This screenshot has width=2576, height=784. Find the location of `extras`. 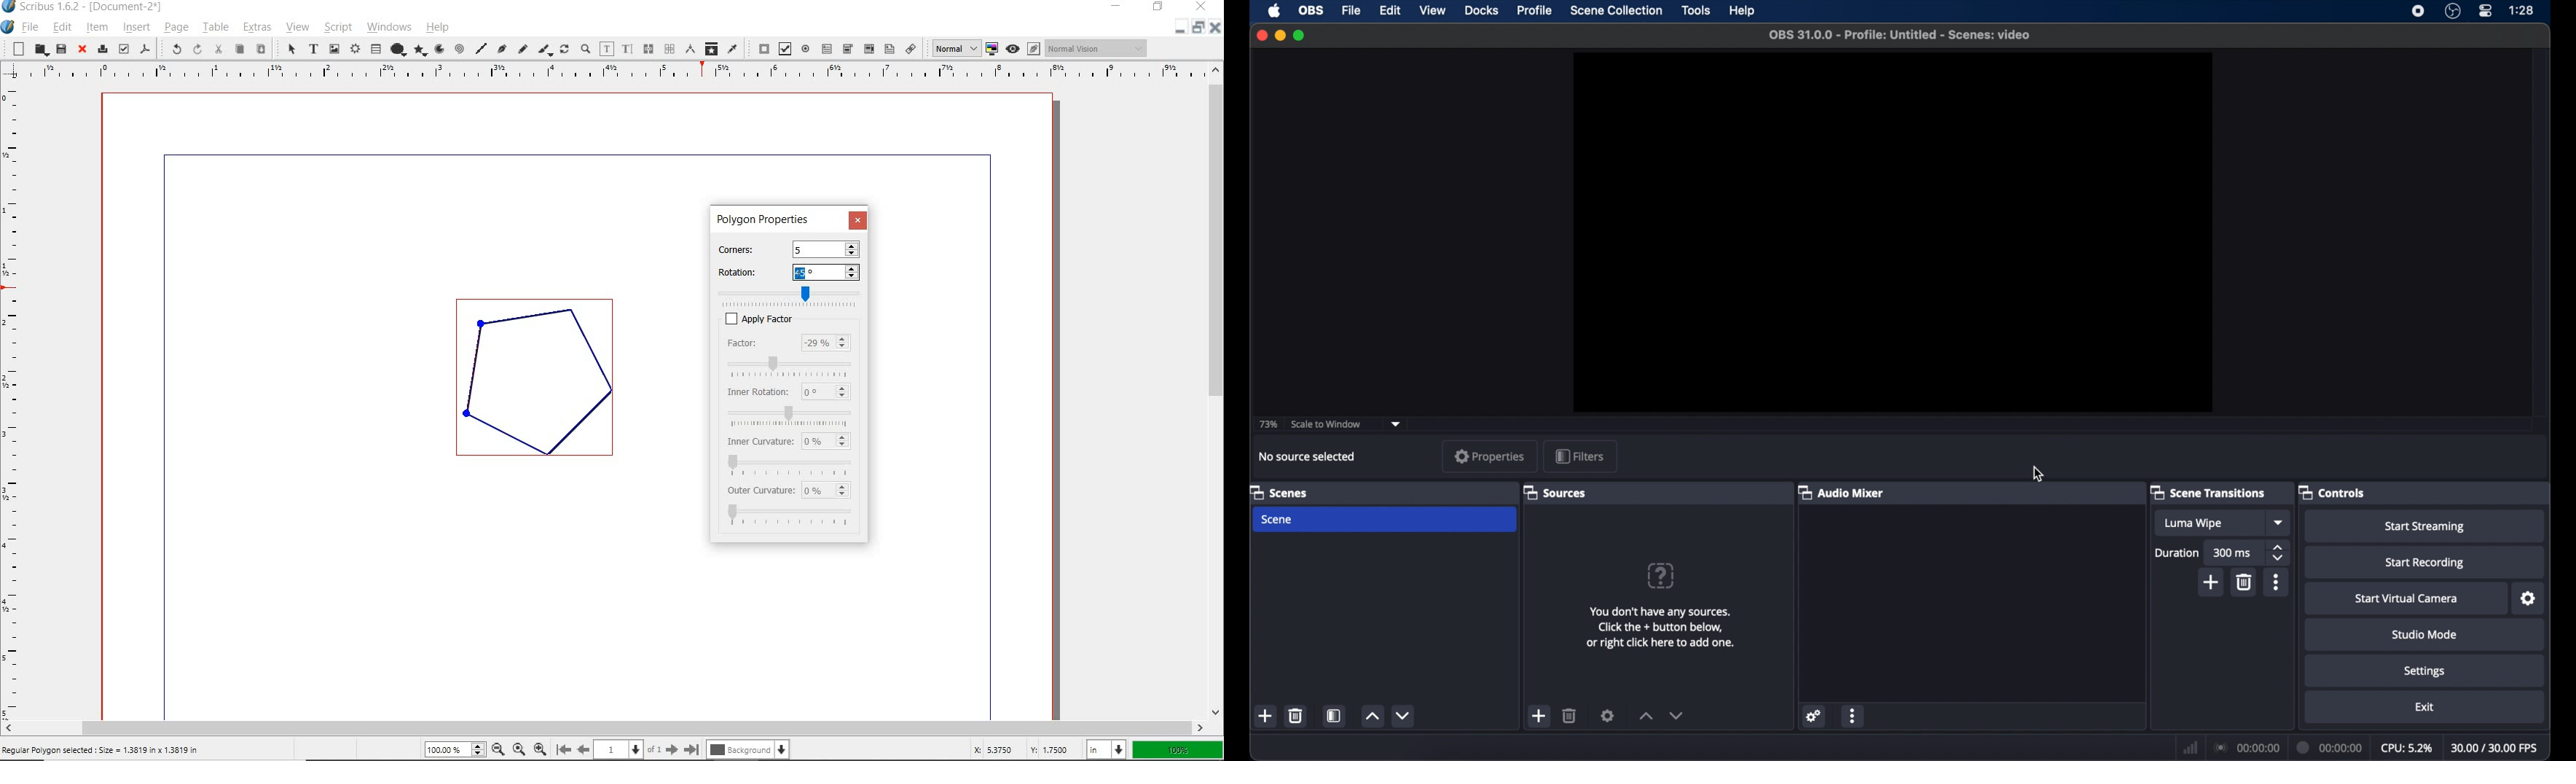

extras is located at coordinates (254, 27).